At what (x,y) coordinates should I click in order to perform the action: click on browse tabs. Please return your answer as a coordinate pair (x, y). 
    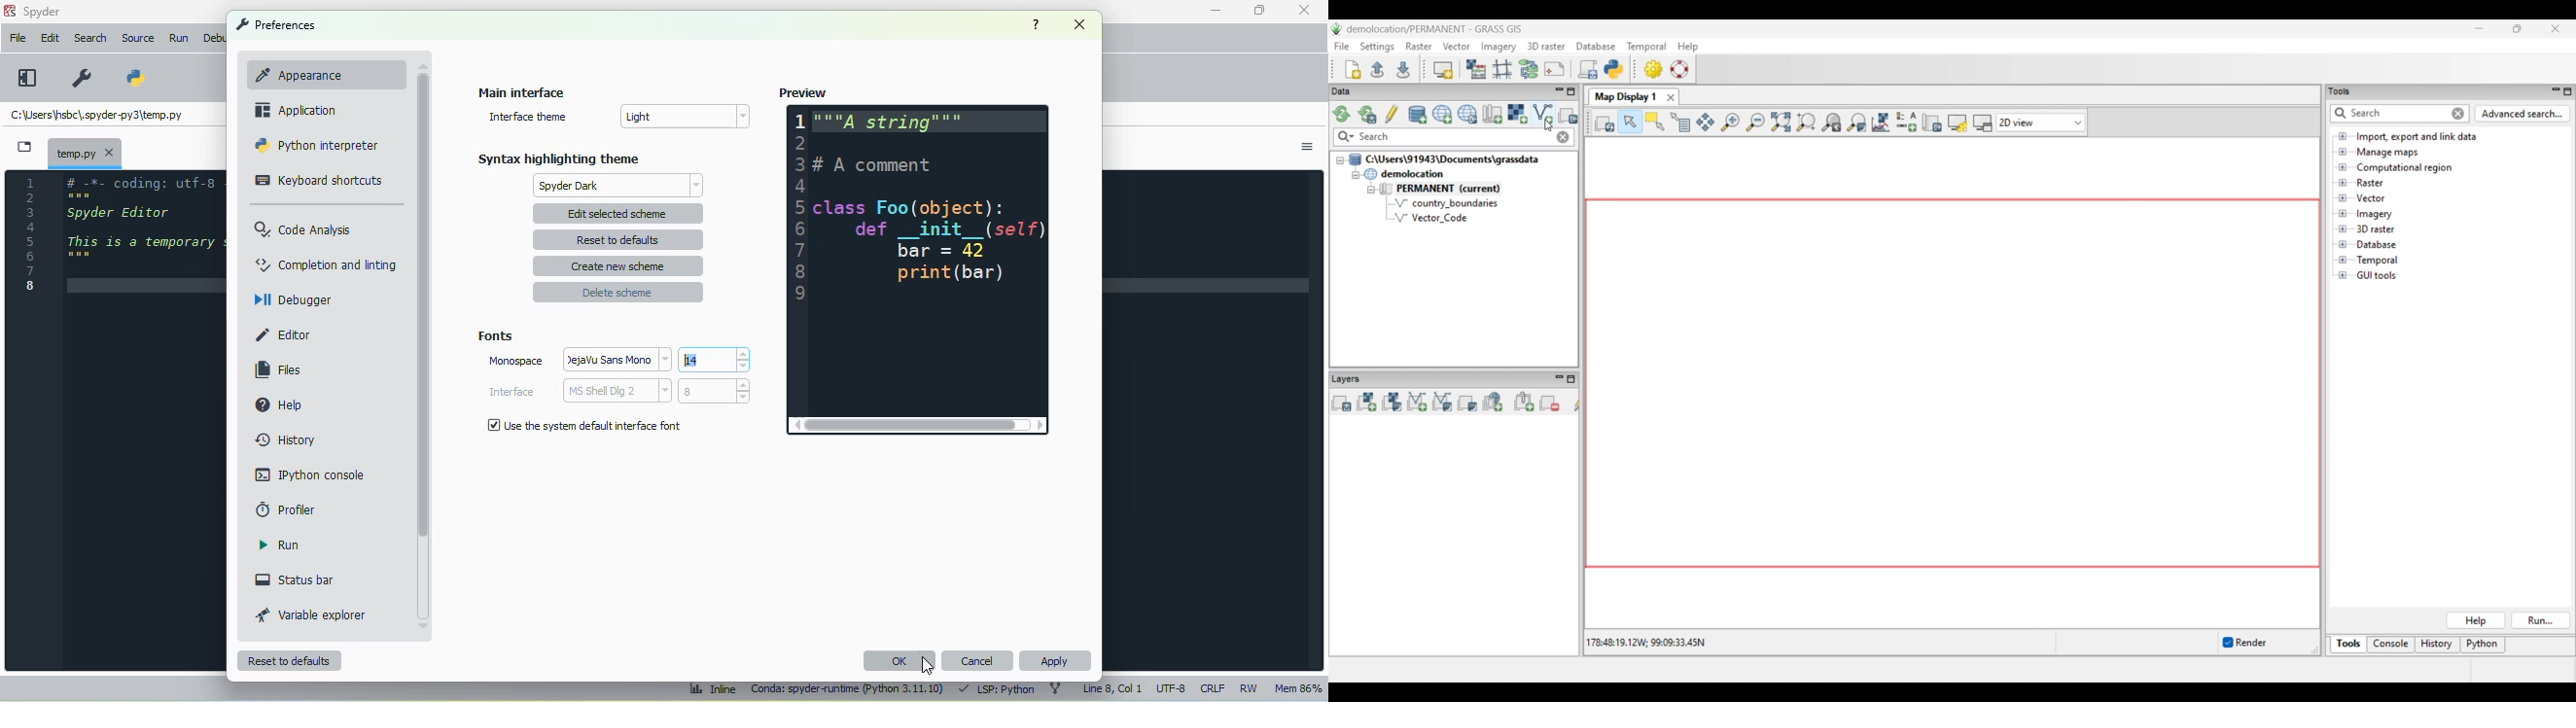
    Looking at the image, I should click on (24, 147).